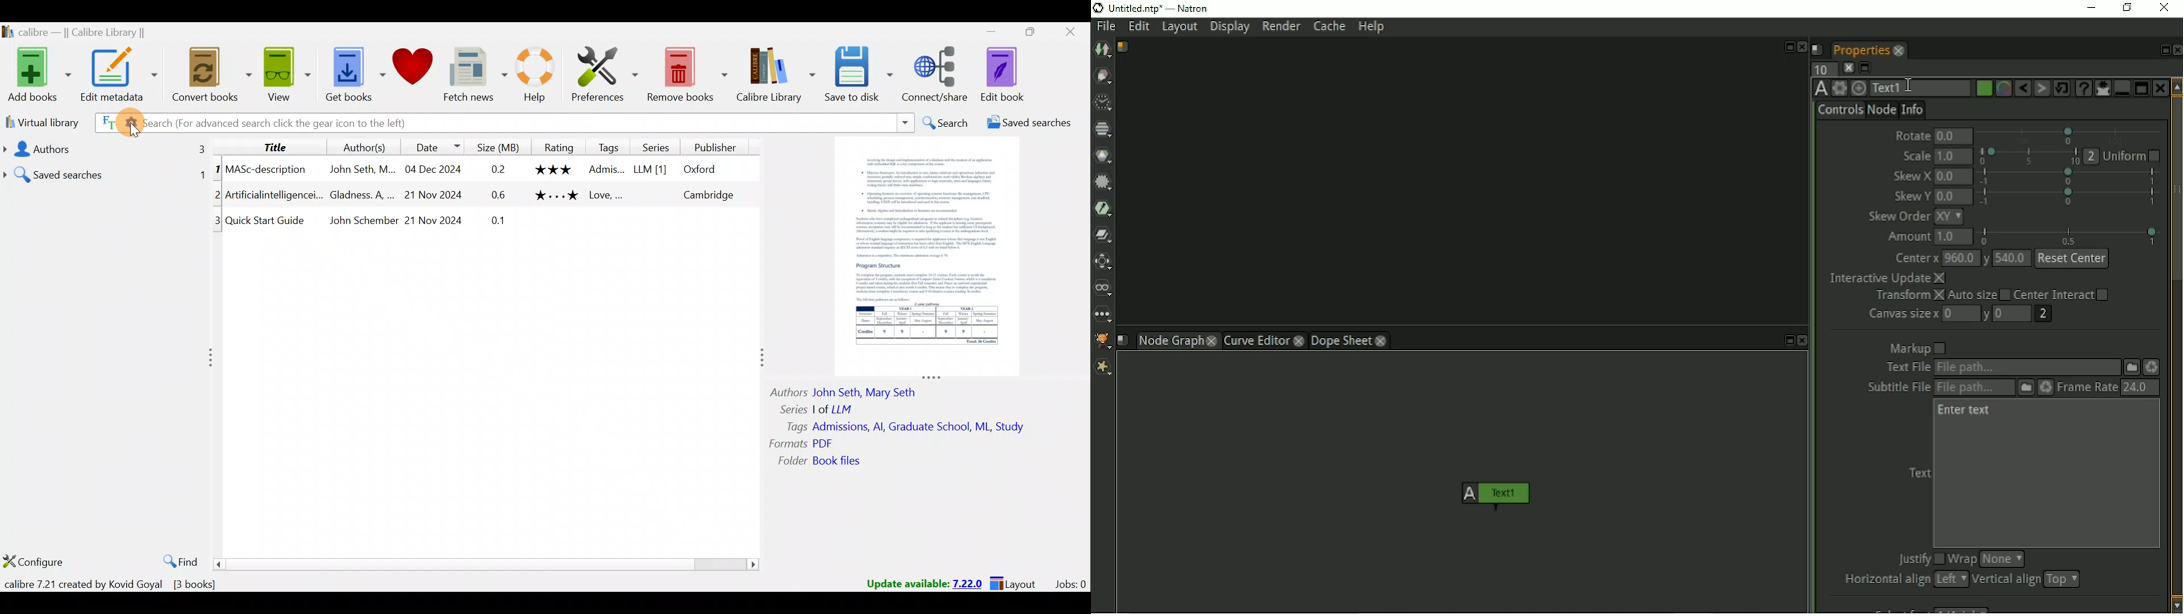 The height and width of the screenshot is (616, 2184). Describe the element at coordinates (364, 221) in the screenshot. I see `John Schember` at that location.